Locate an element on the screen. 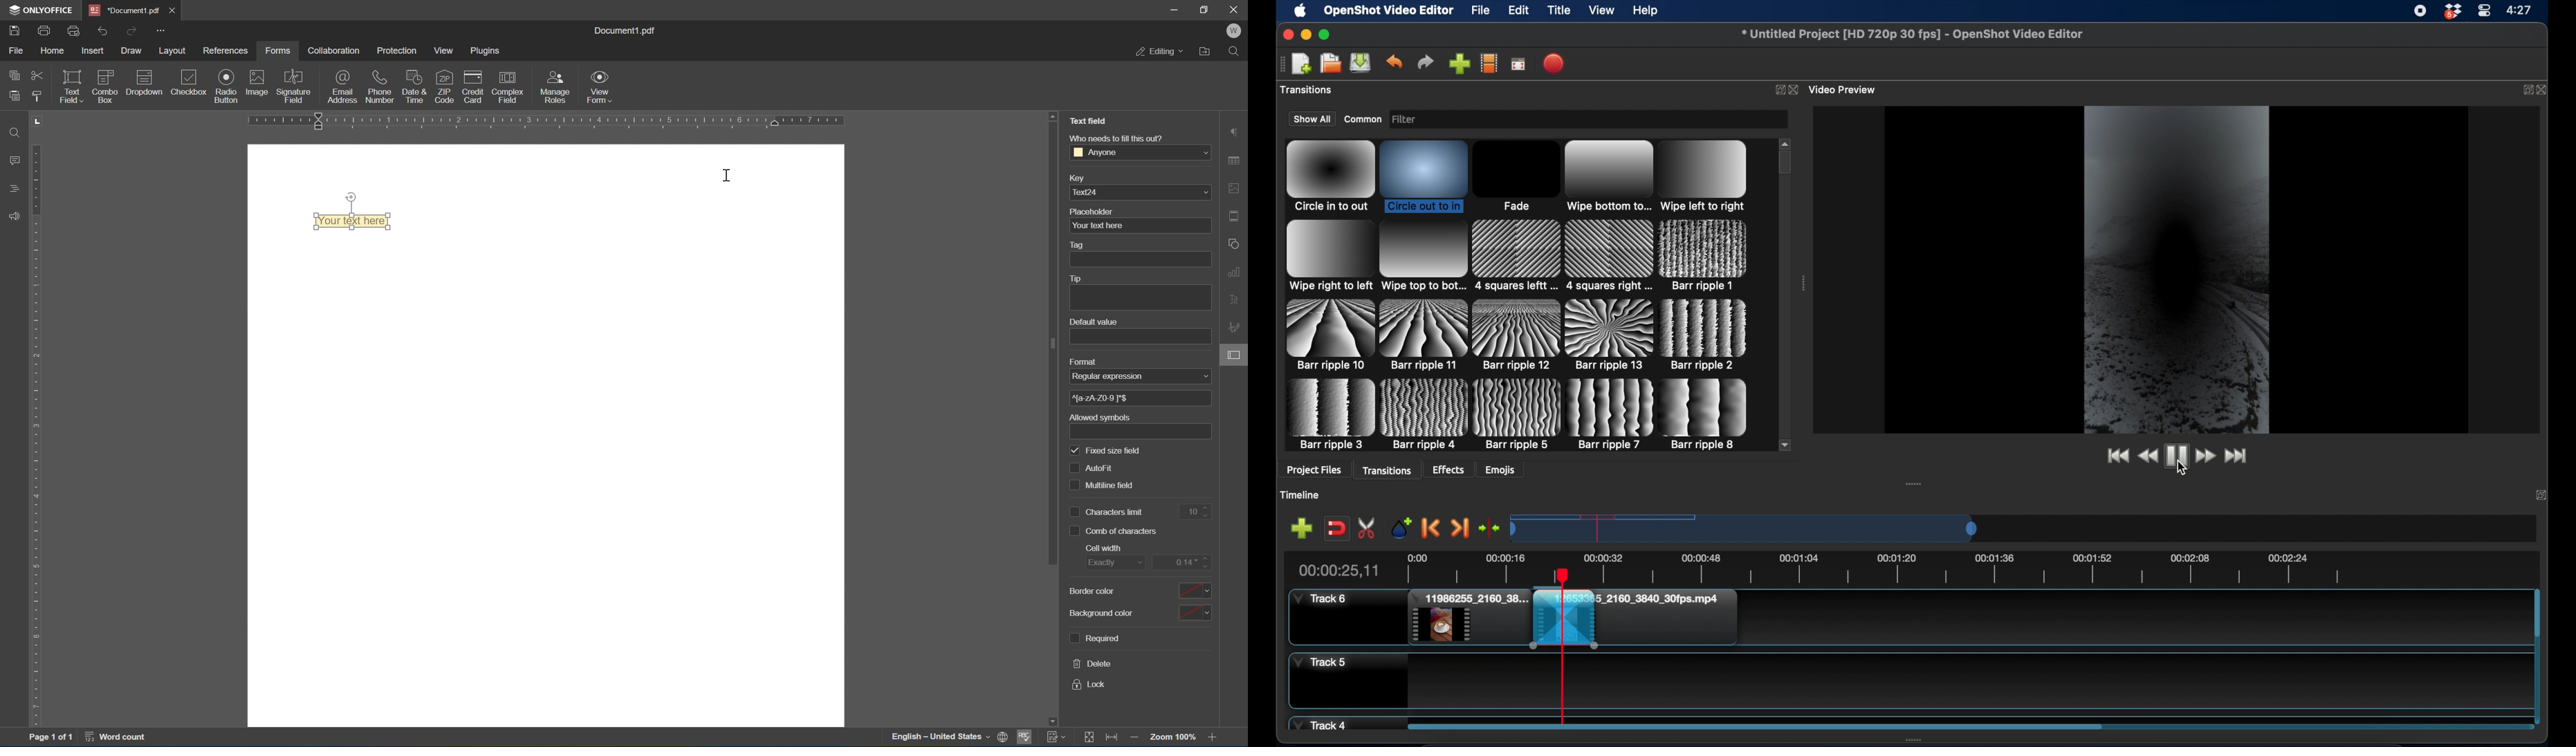 This screenshot has width=2576, height=756. select background color is located at coordinates (1195, 613).